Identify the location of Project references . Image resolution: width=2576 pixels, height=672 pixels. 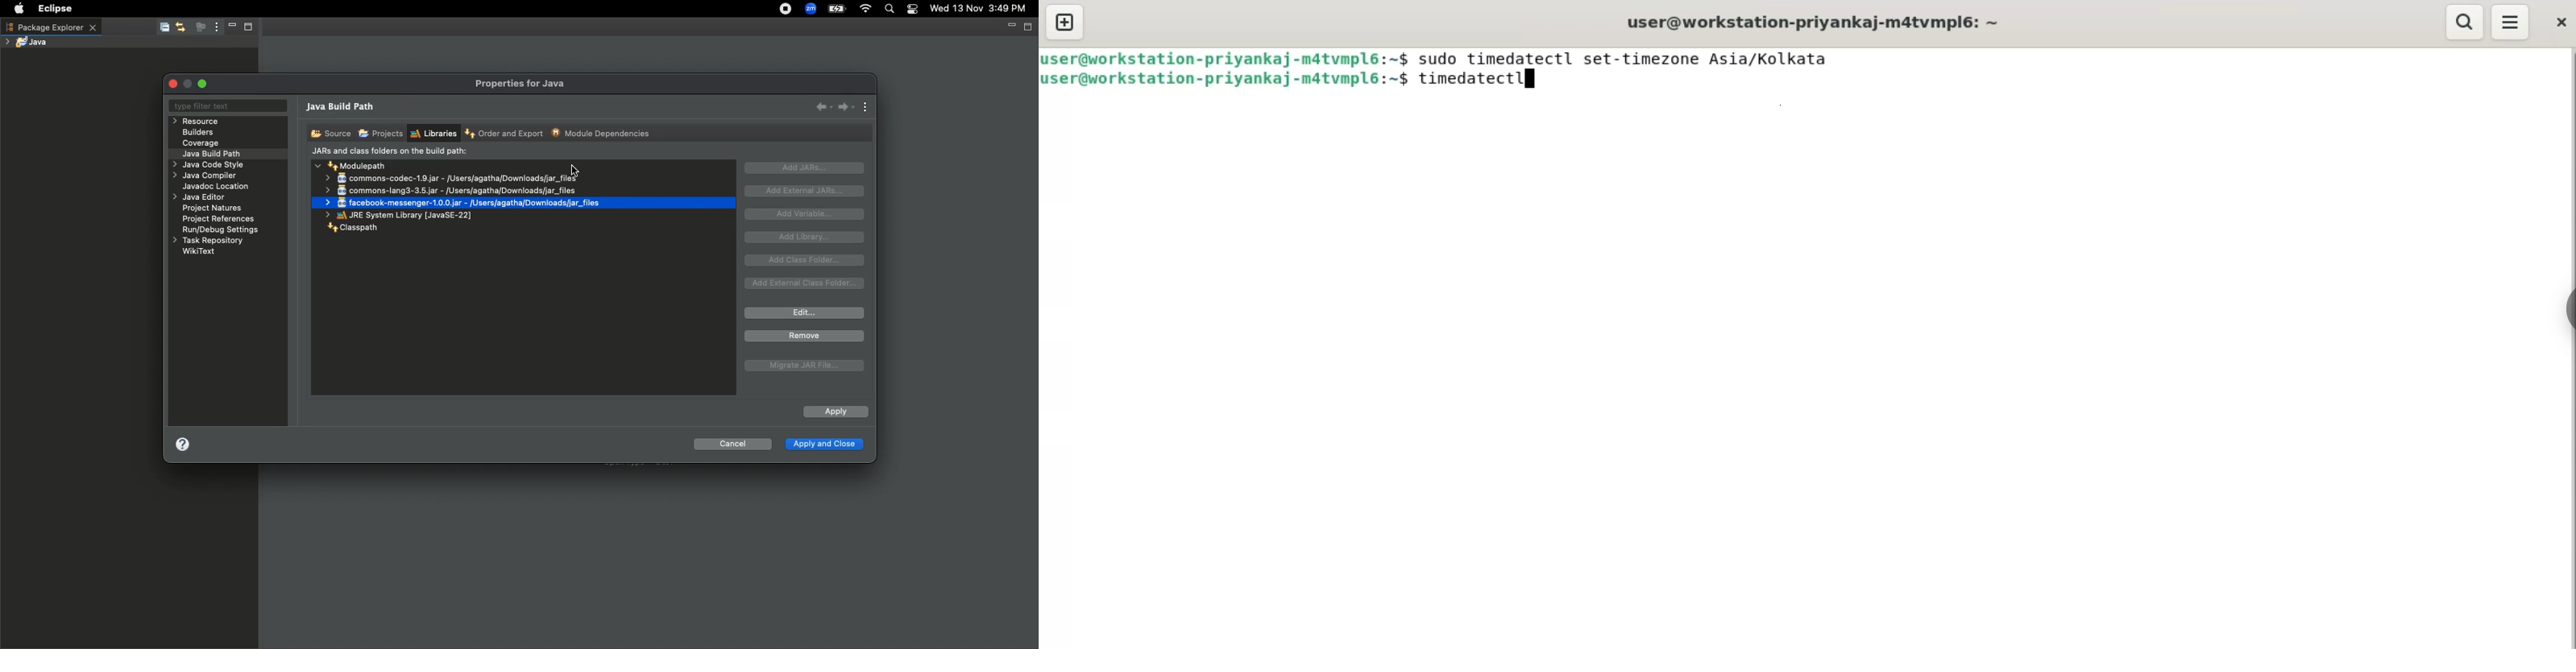
(220, 219).